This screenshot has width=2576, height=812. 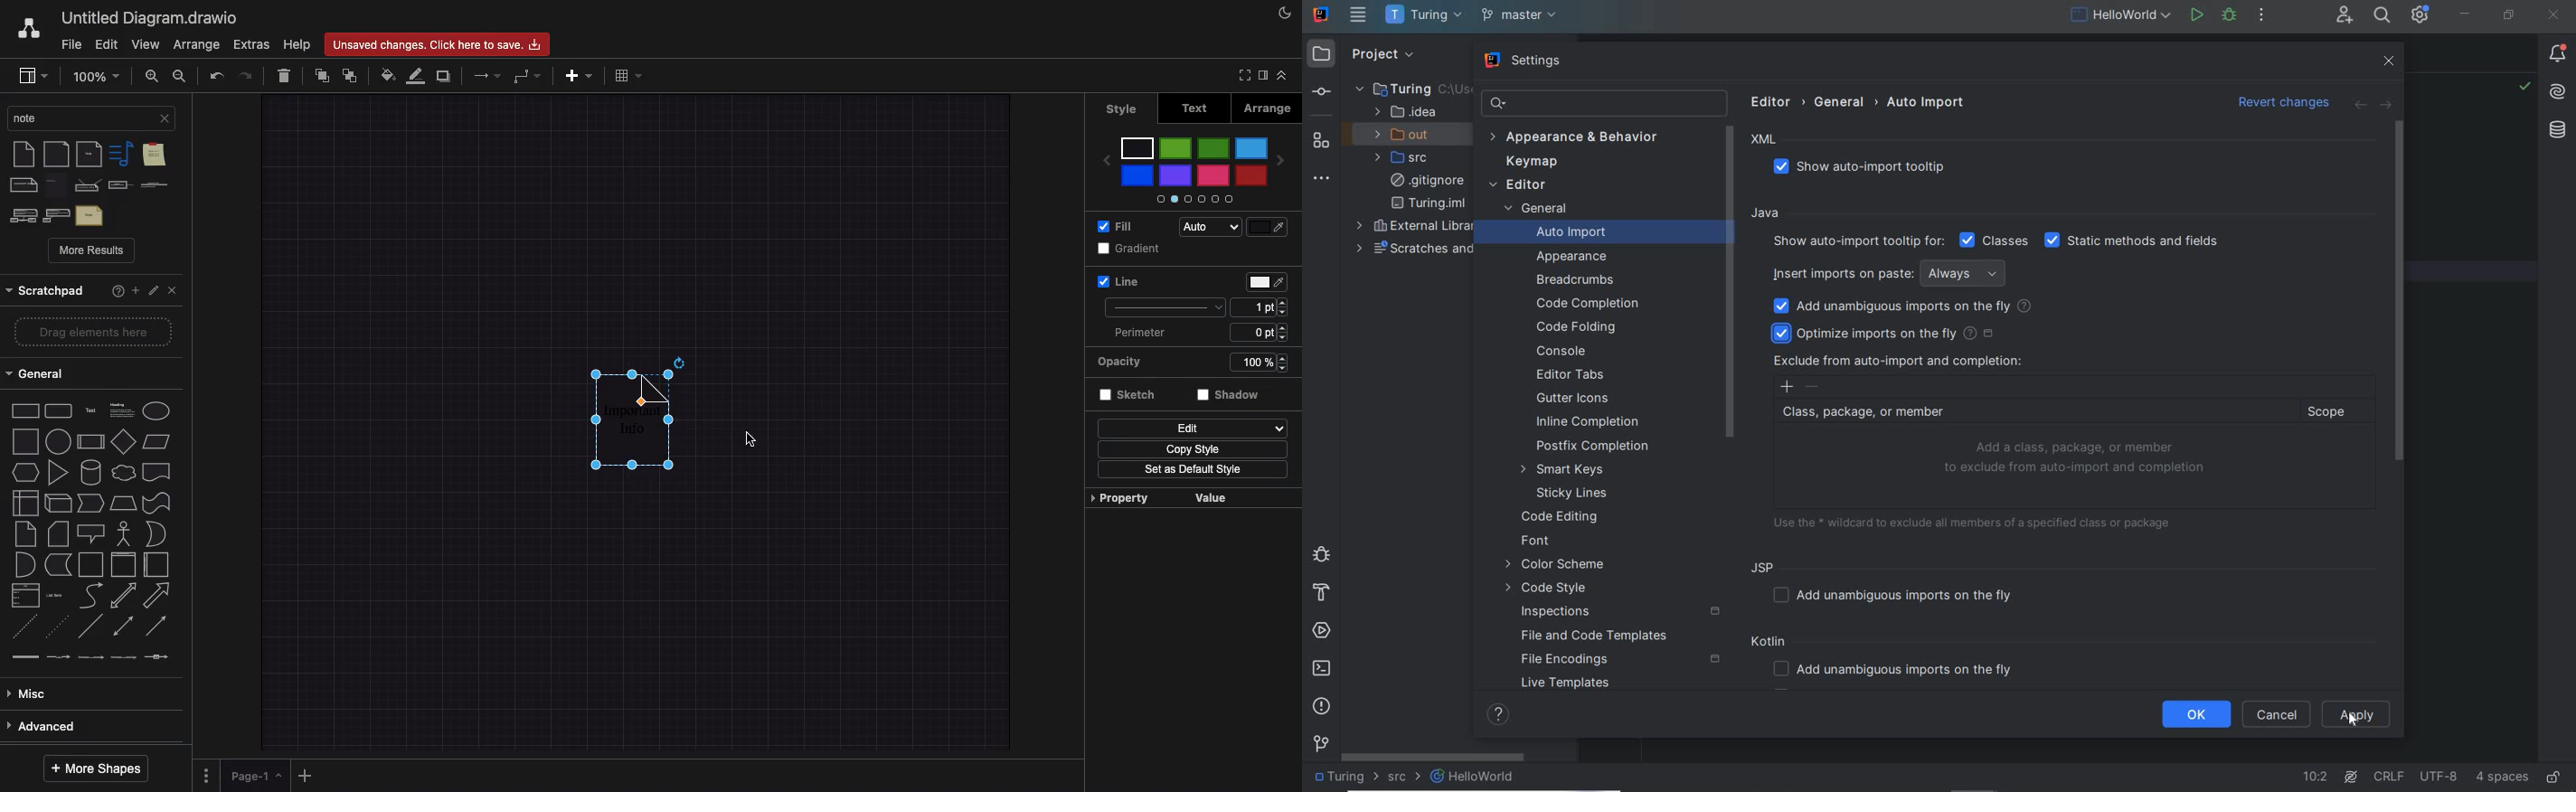 I want to click on Copy style, so click(x=1194, y=449).